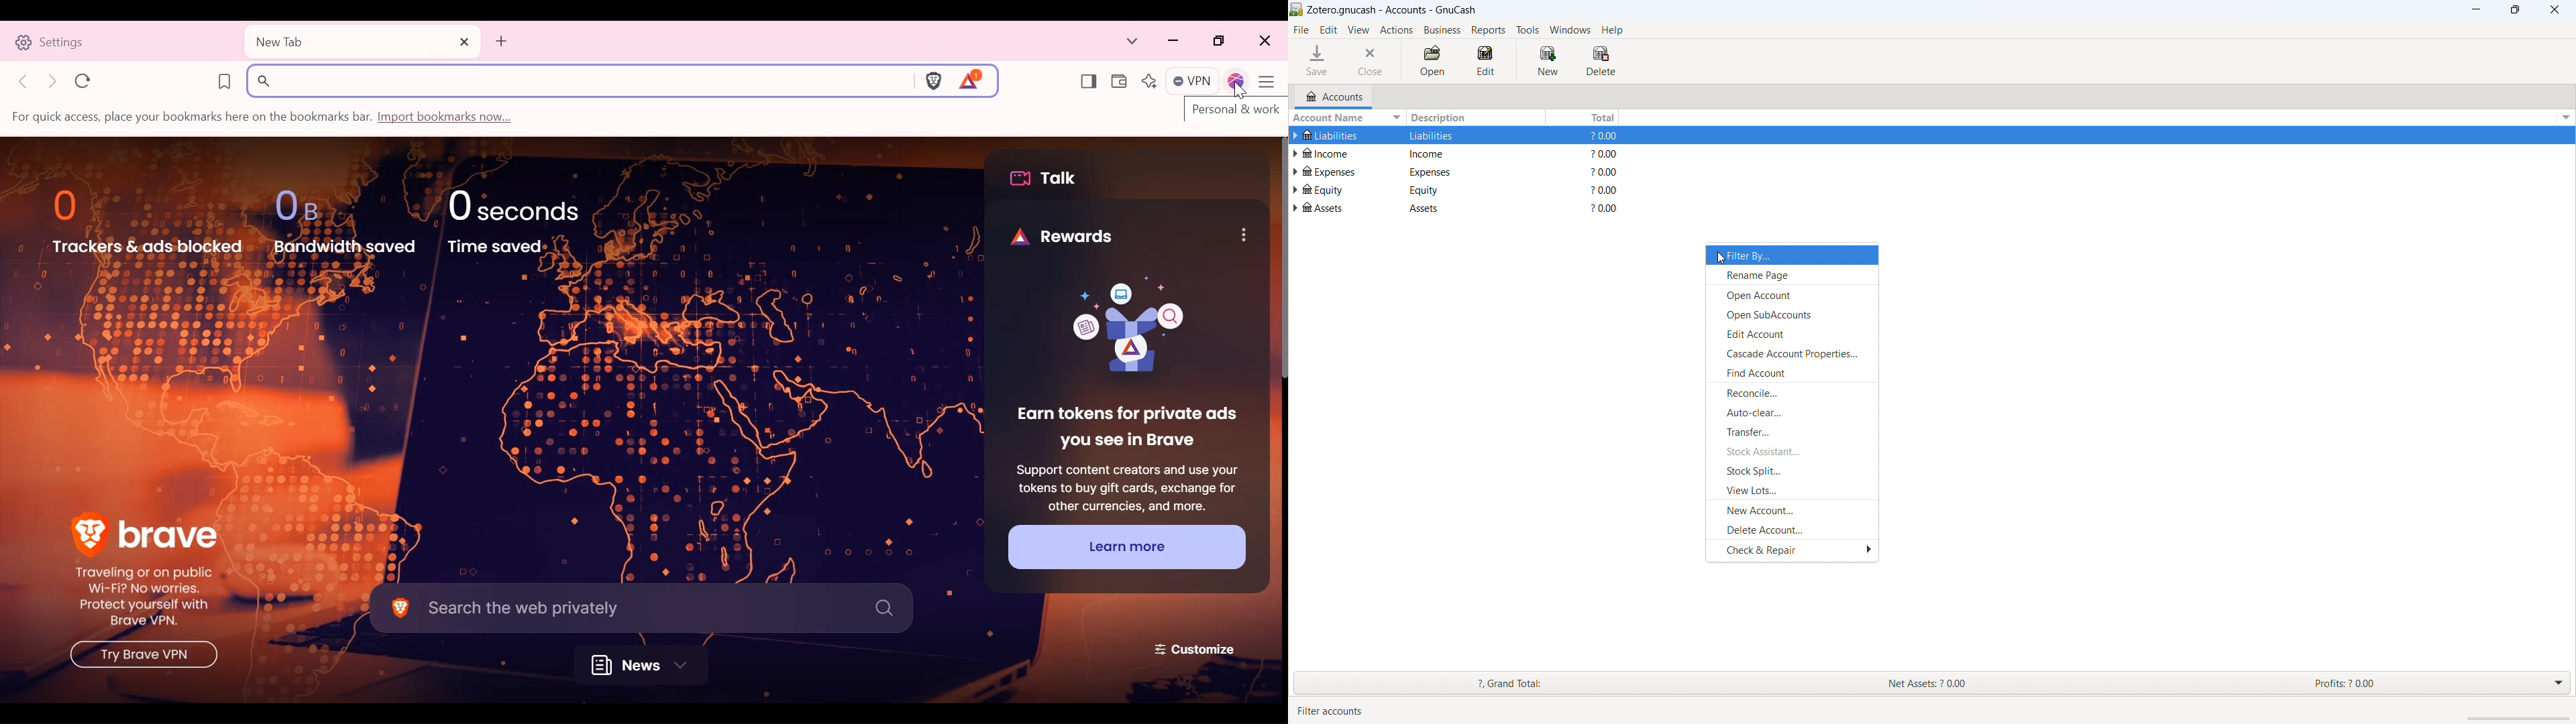 Image resolution: width=2576 pixels, height=728 pixels. Describe the element at coordinates (1328, 30) in the screenshot. I see `edit` at that location.